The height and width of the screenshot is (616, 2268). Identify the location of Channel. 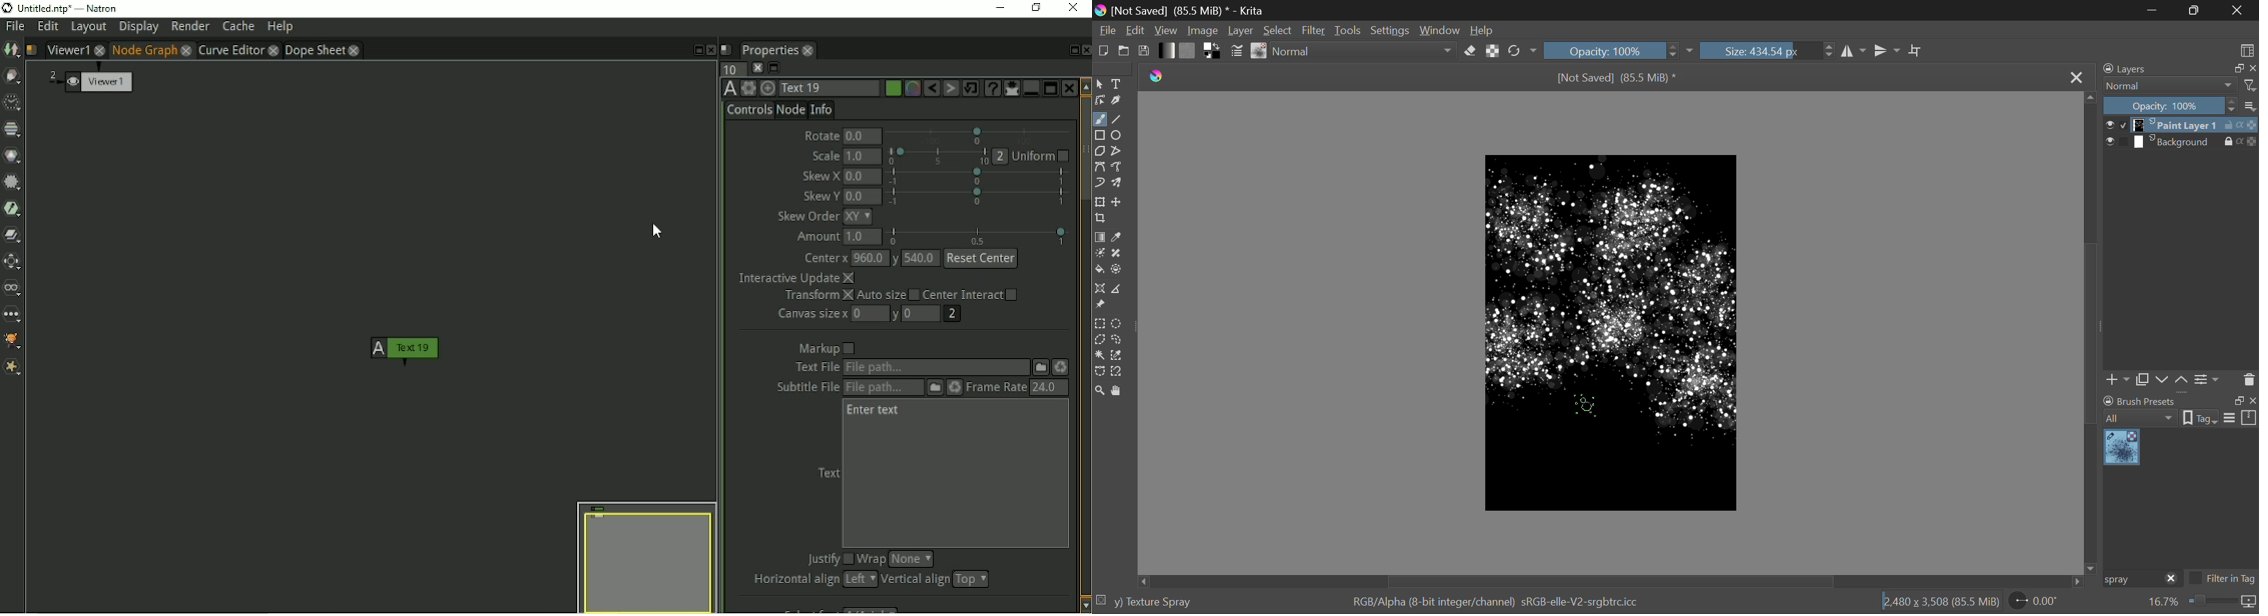
(13, 130).